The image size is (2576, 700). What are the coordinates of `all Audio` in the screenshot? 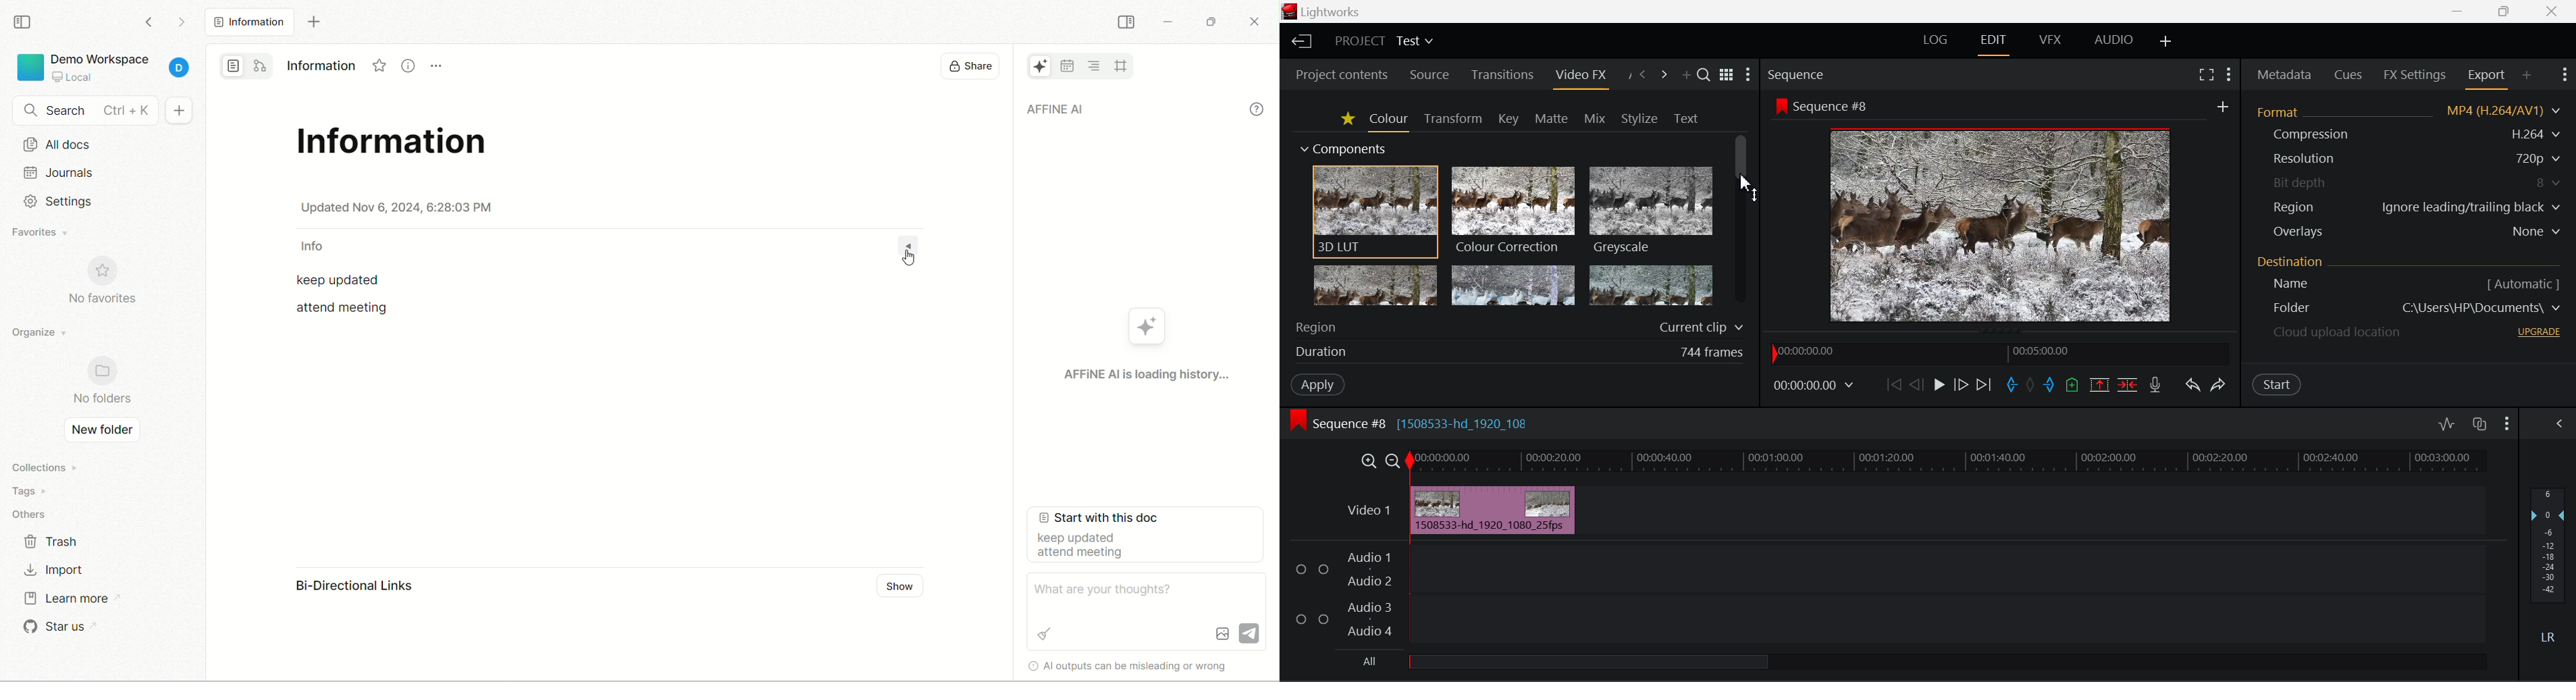 It's located at (1589, 660).